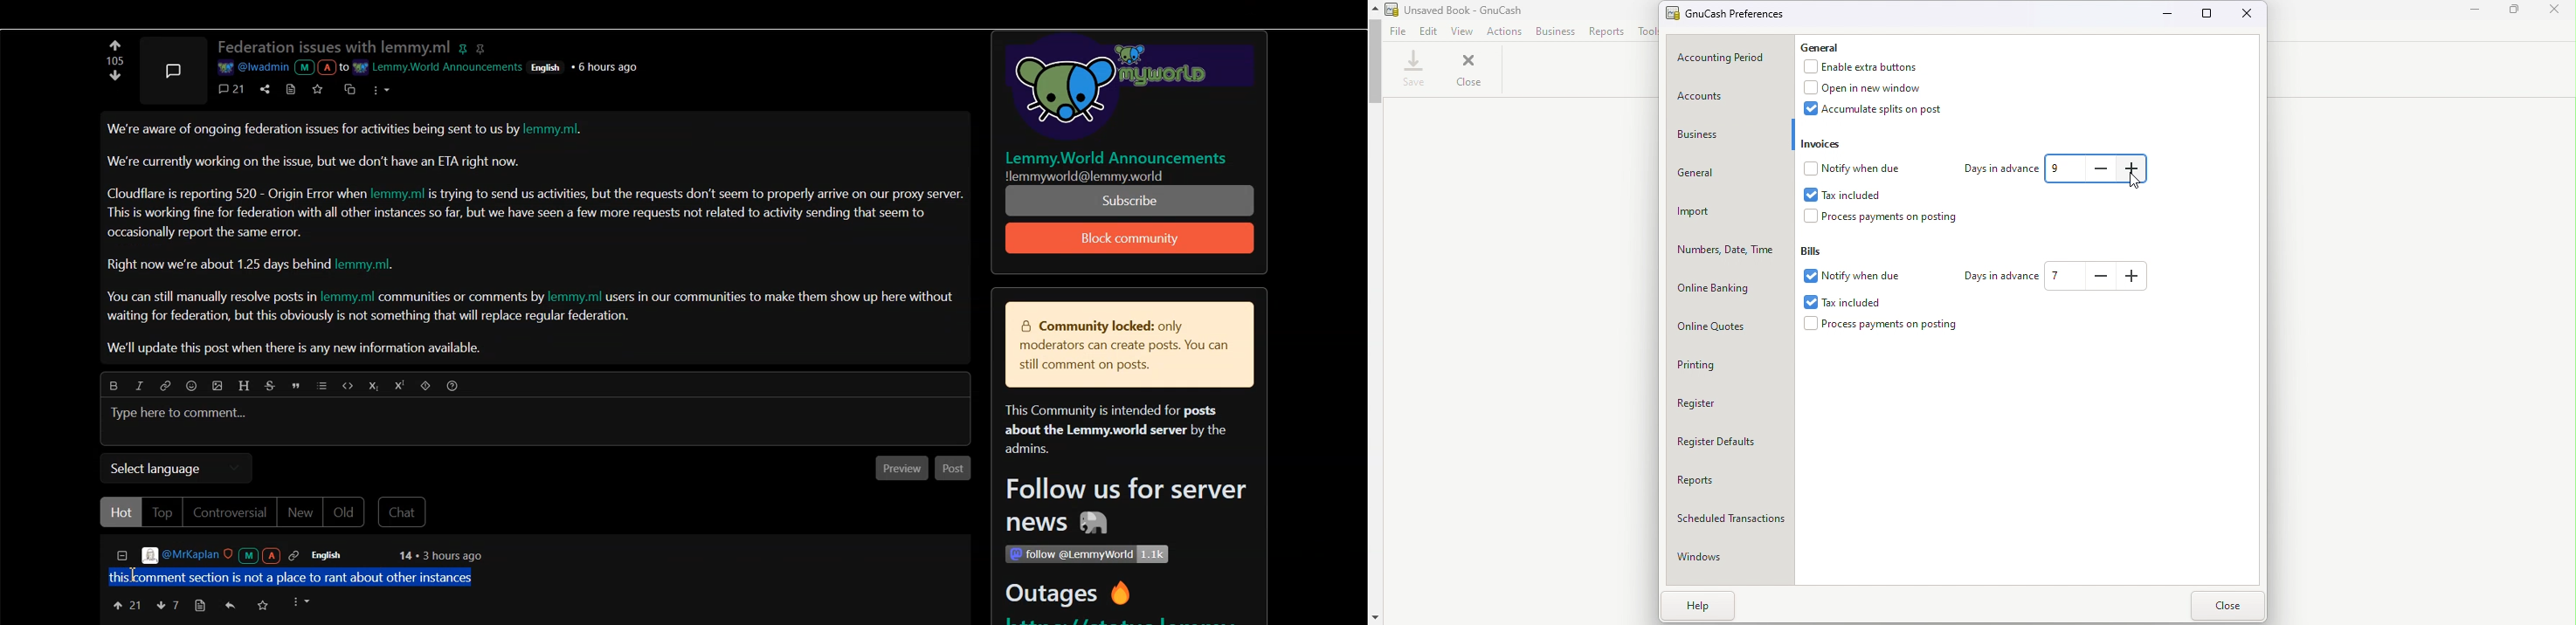 The image size is (2576, 644). Describe the element at coordinates (1731, 522) in the screenshot. I see `Scheduled transactions` at that location.